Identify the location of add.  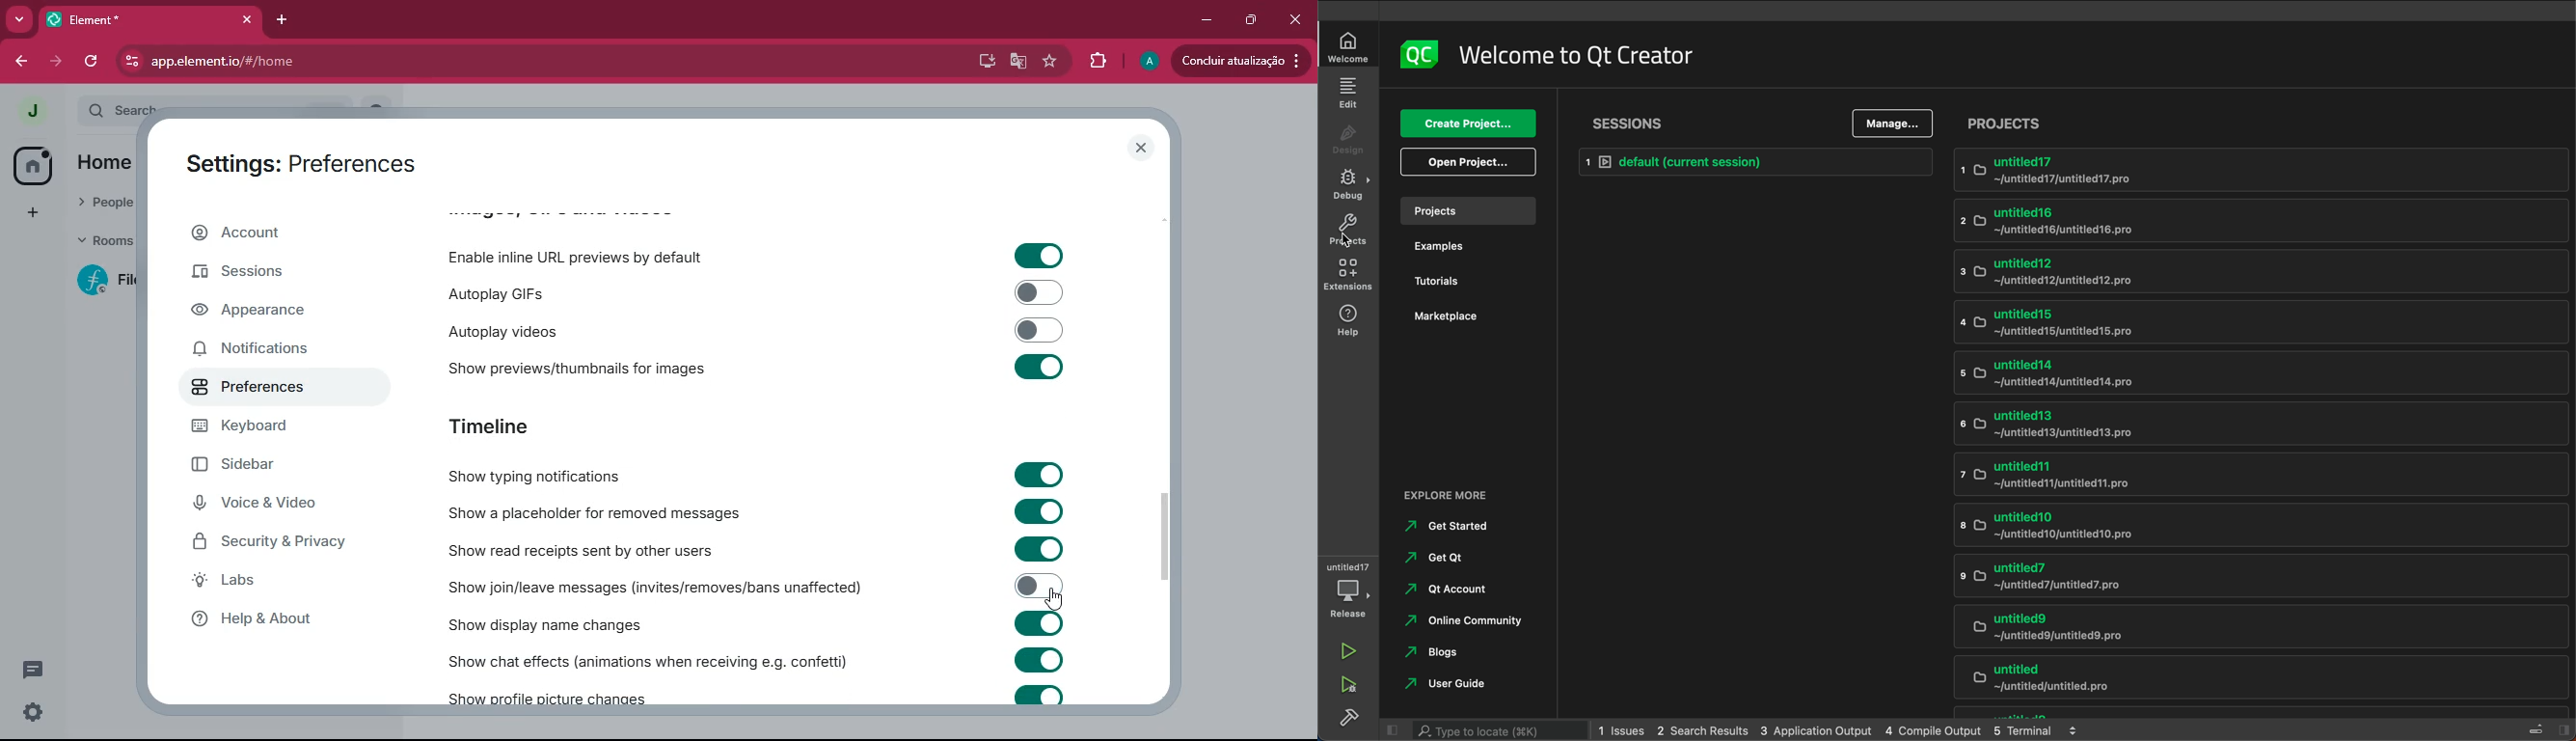
(33, 214).